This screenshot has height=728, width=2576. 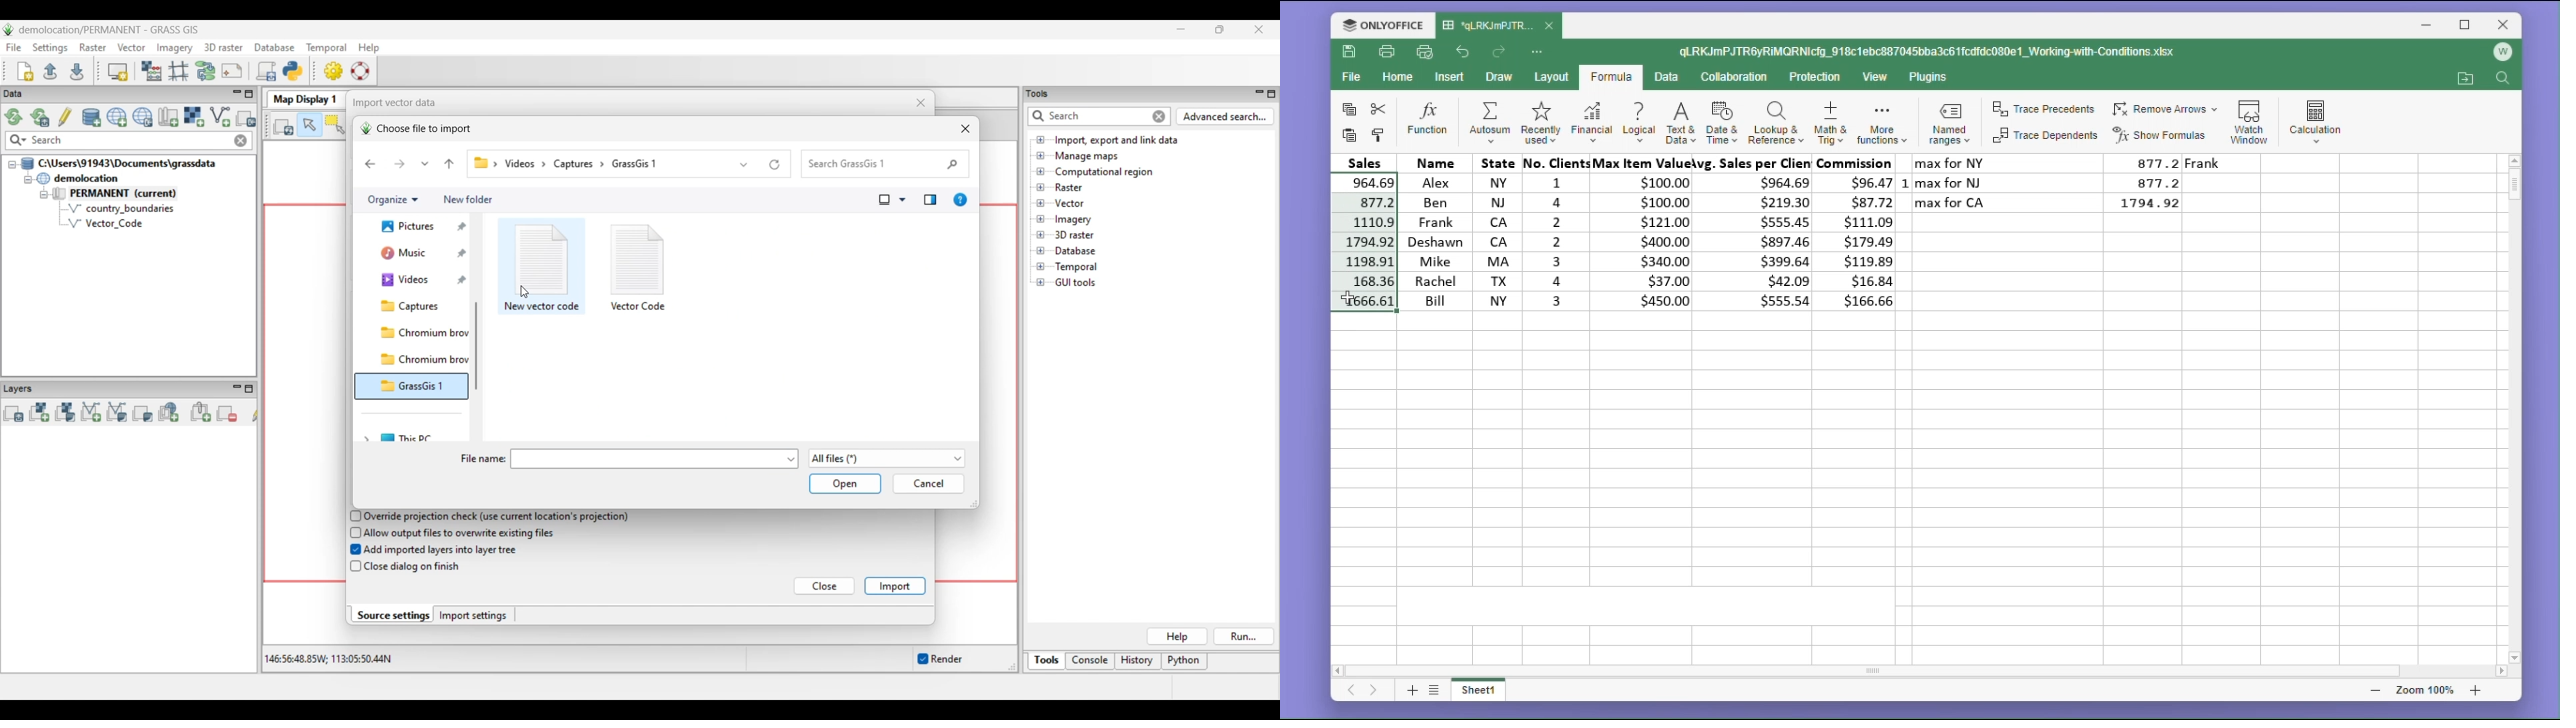 I want to click on financial, so click(x=1590, y=122).